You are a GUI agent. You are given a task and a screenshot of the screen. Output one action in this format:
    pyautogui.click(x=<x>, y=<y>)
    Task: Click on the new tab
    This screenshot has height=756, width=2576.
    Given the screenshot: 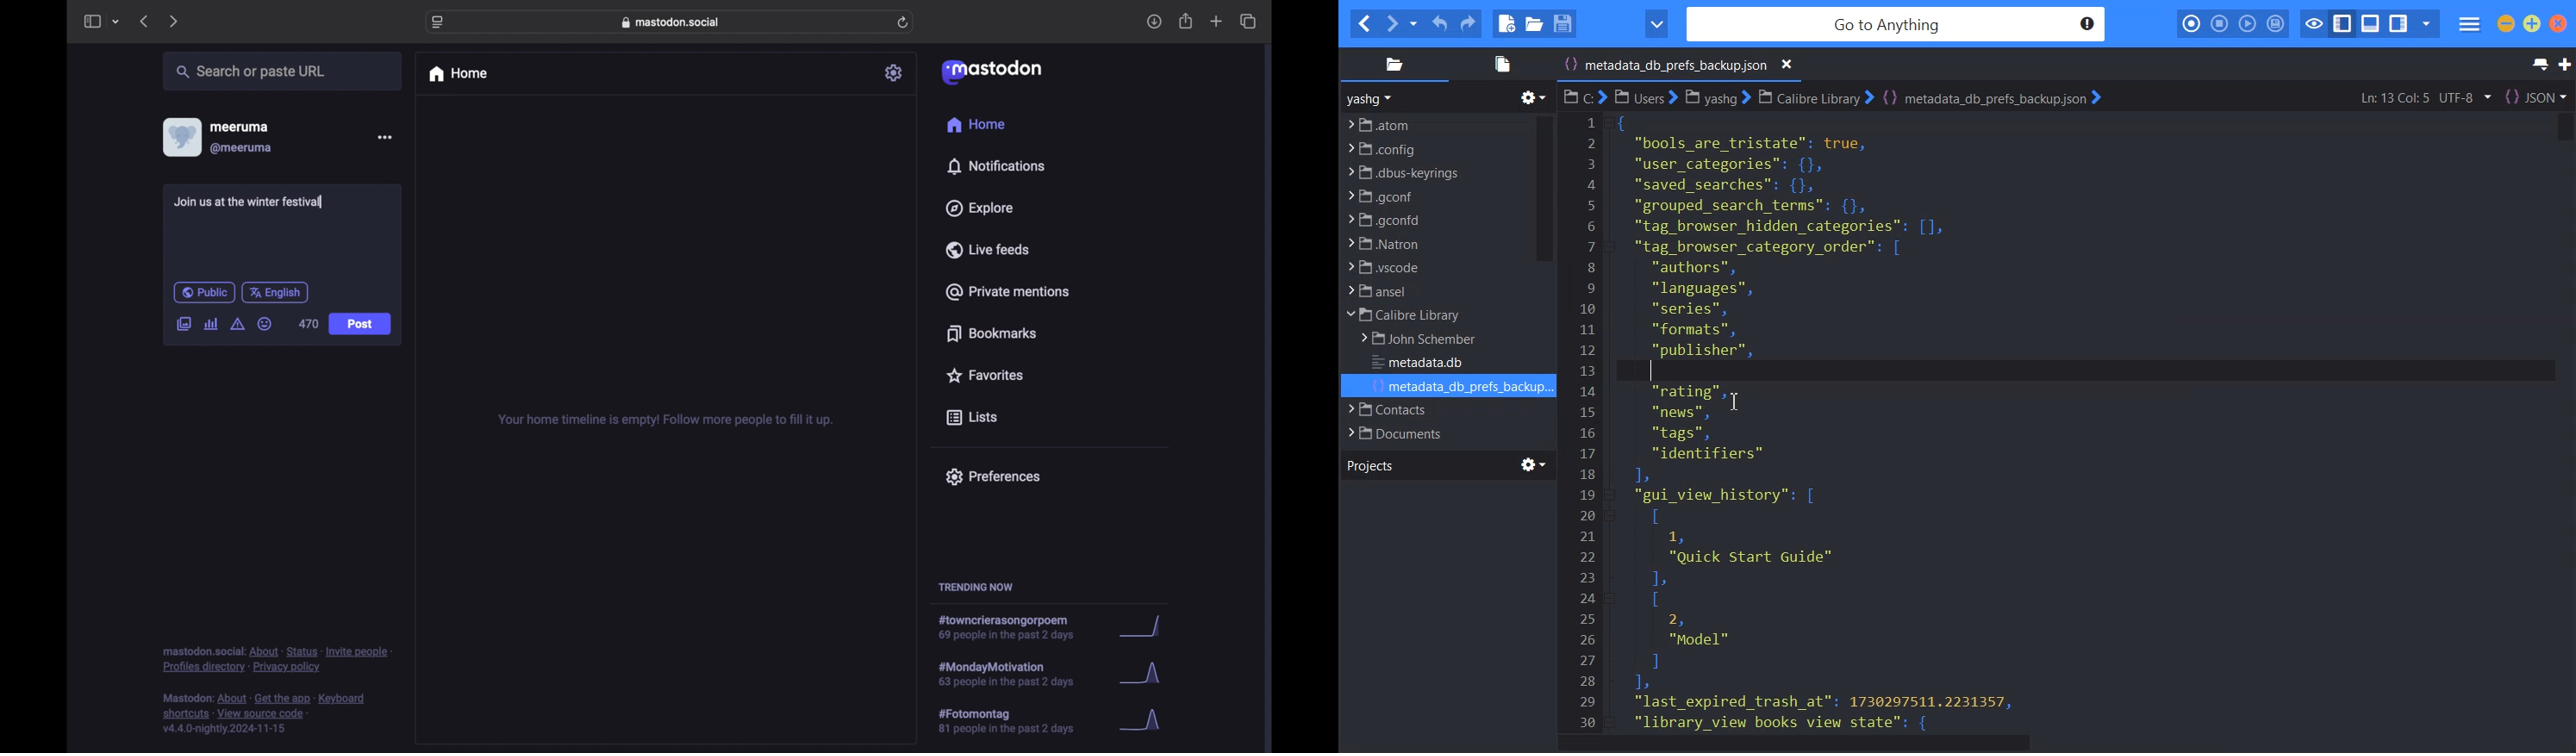 What is the action you would take?
    pyautogui.click(x=1217, y=21)
    